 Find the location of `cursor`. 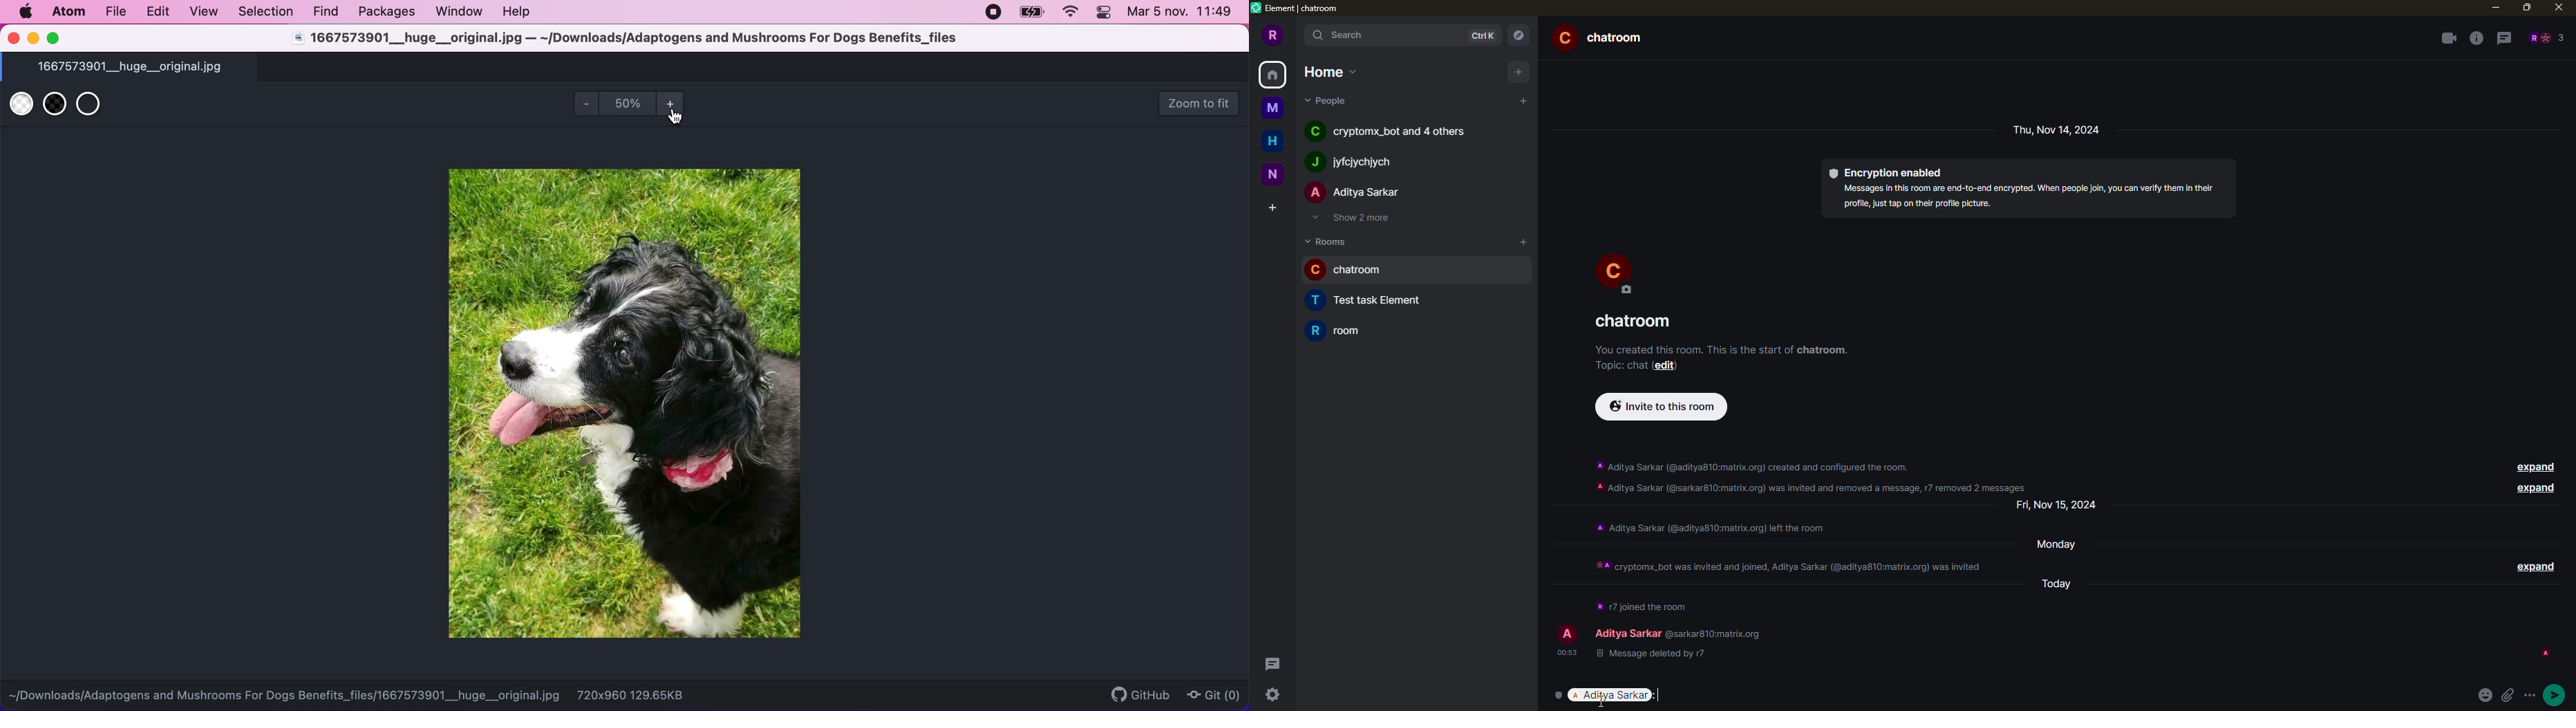

cursor is located at coordinates (1604, 701).